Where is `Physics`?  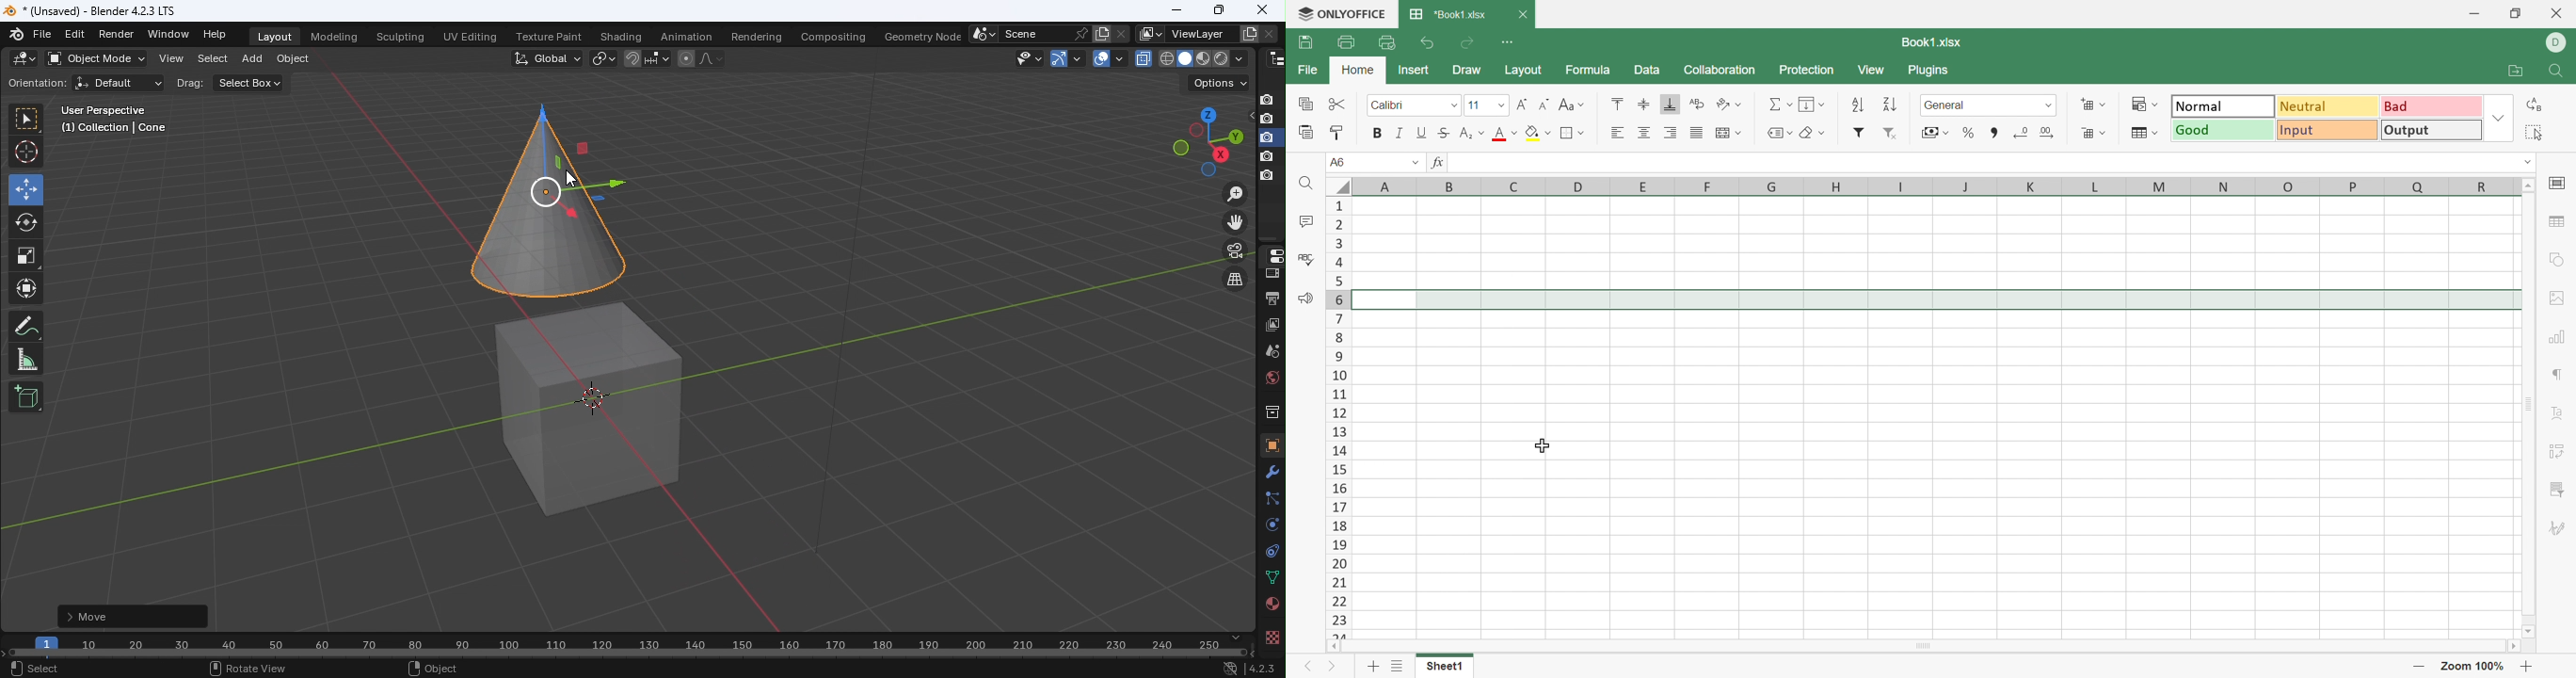
Physics is located at coordinates (1270, 524).